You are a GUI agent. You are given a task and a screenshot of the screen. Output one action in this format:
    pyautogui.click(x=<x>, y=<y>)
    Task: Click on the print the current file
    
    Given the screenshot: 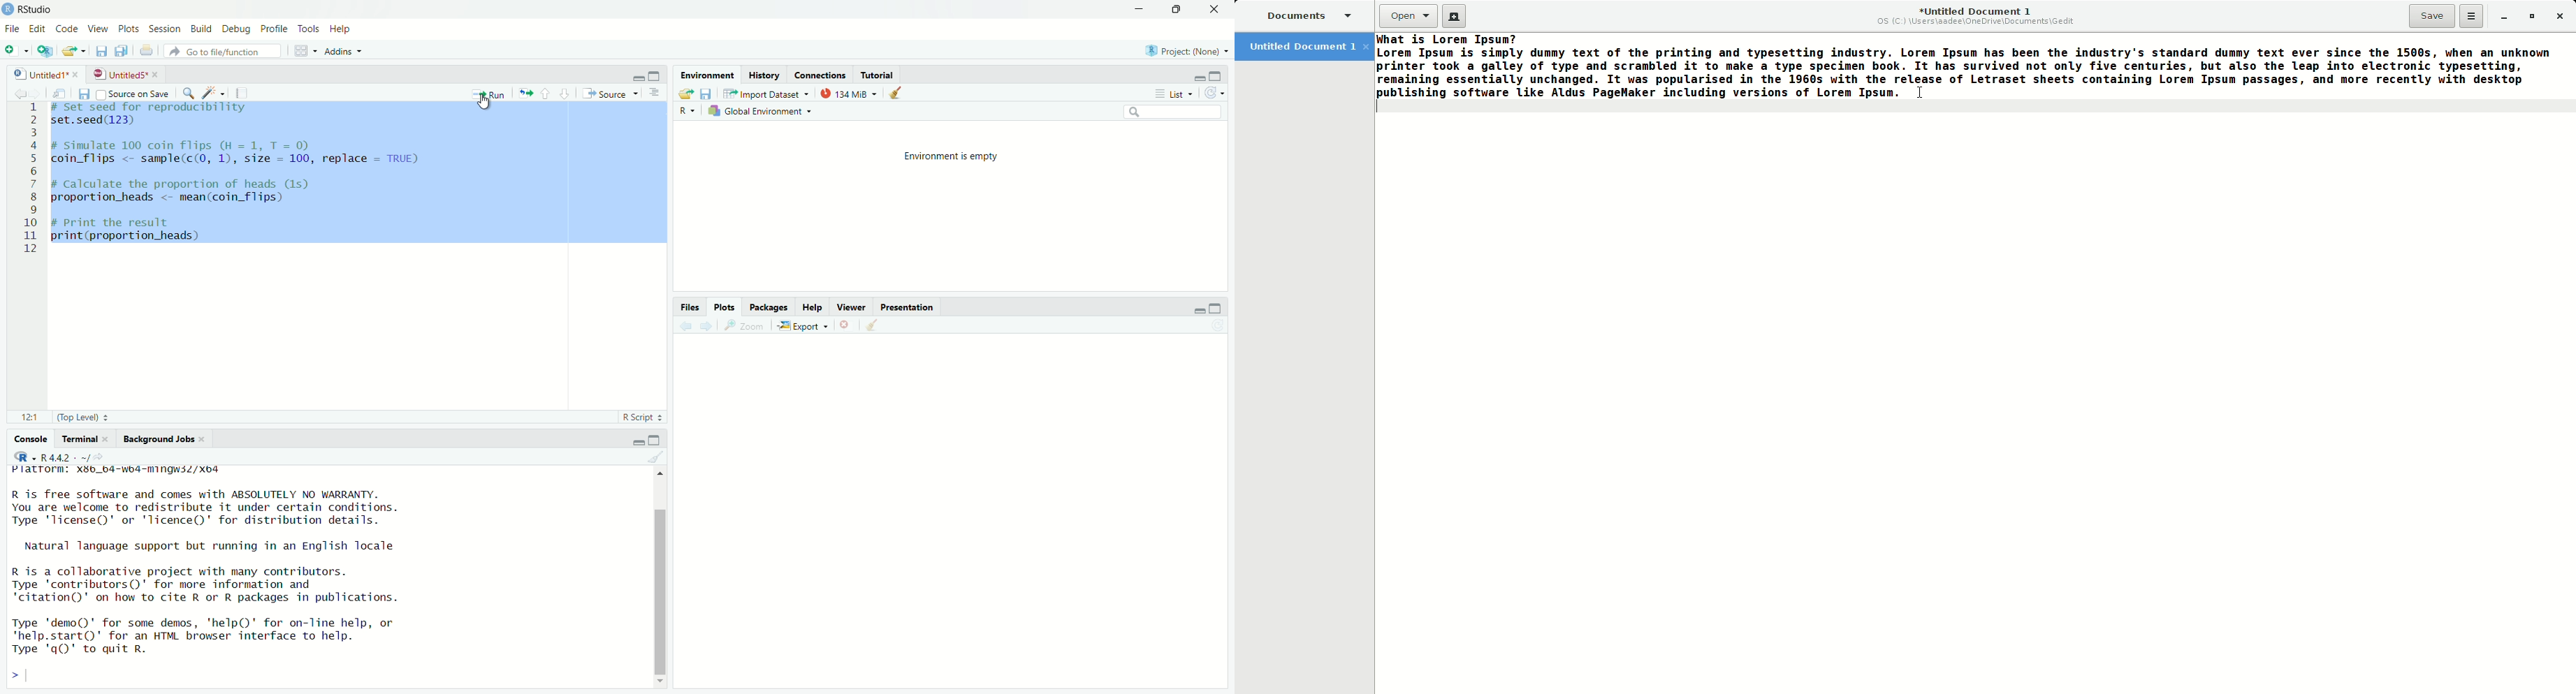 What is the action you would take?
    pyautogui.click(x=145, y=52)
    